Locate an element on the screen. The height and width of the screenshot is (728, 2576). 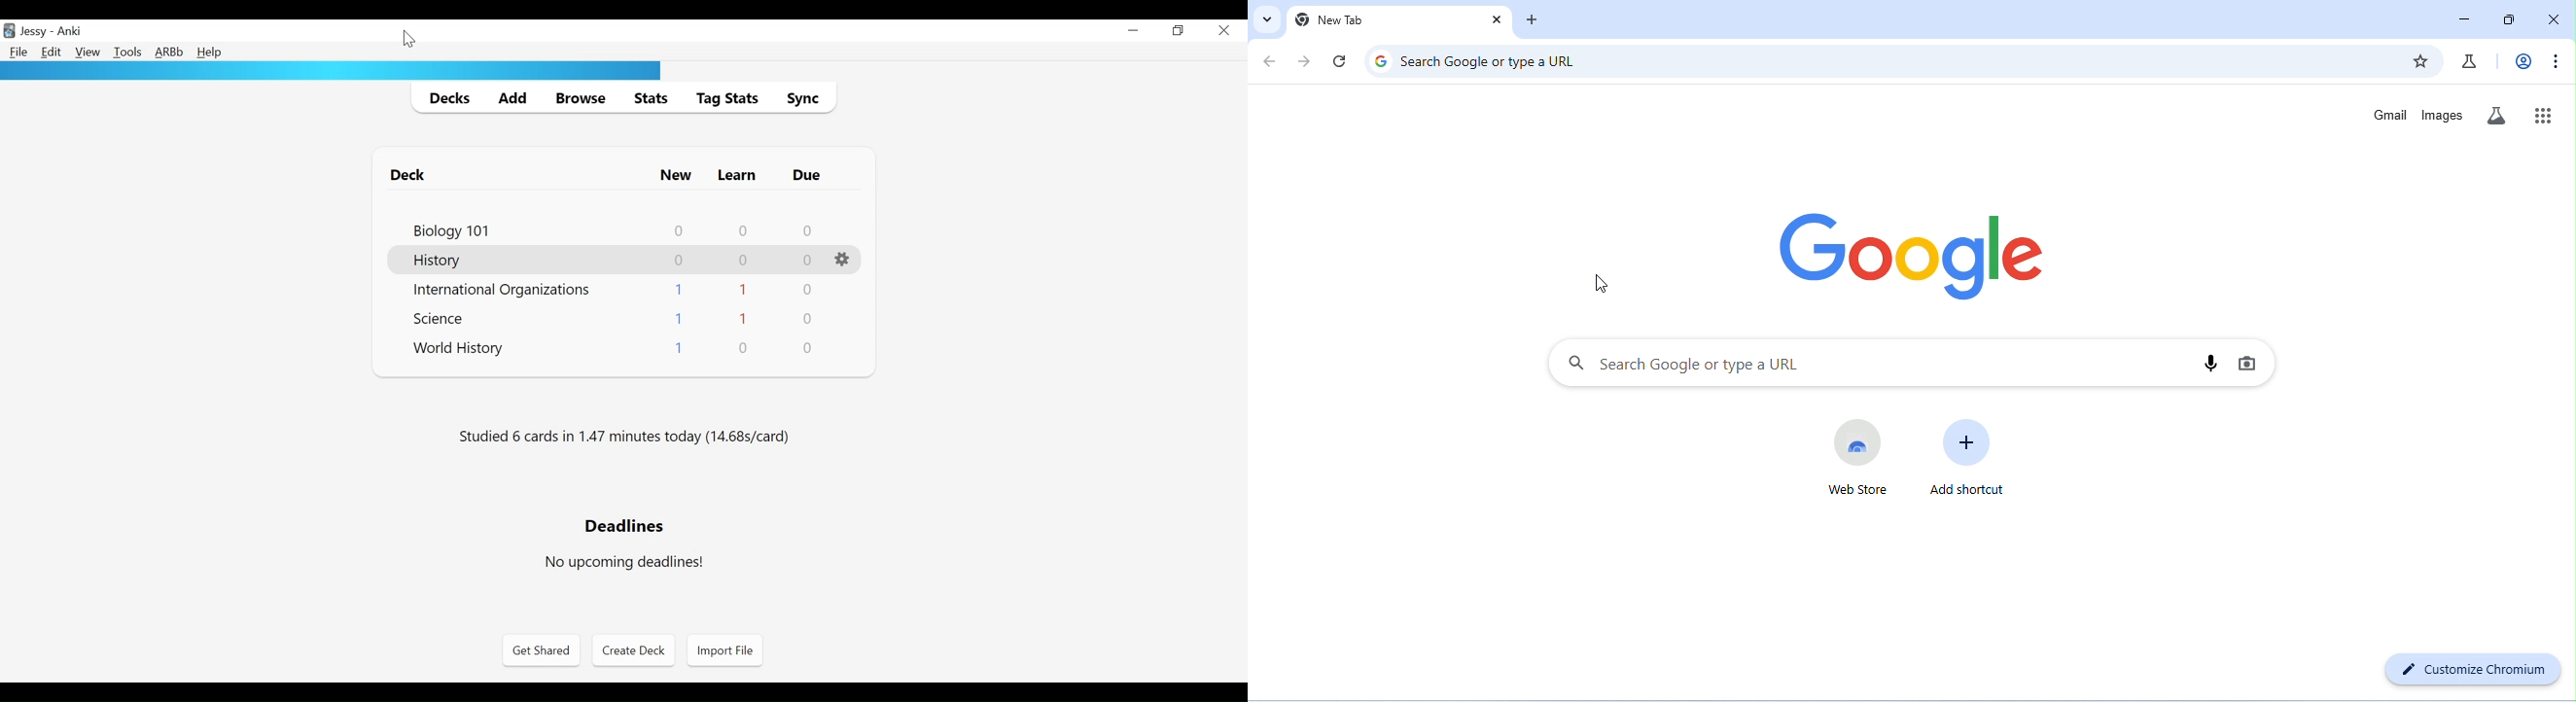
New Card Count is located at coordinates (677, 231).